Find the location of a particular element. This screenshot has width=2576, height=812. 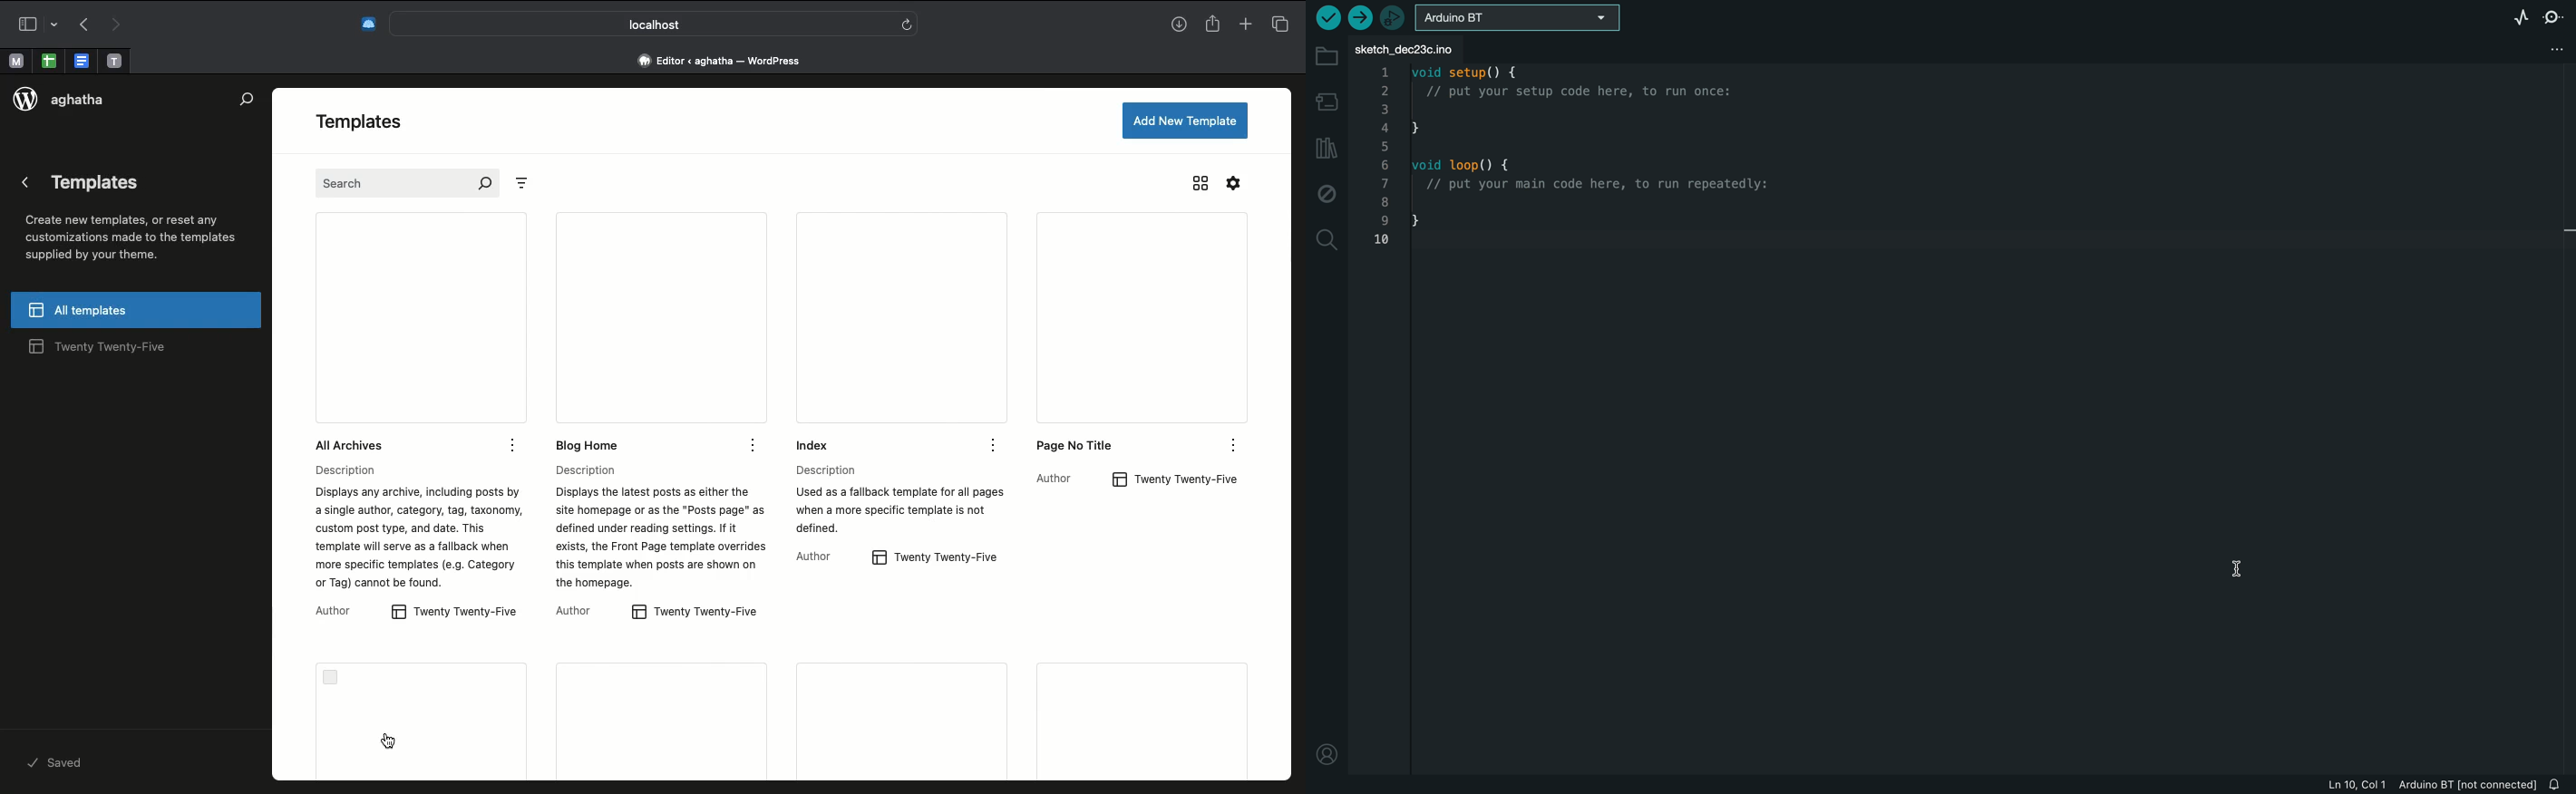

open tab is located at coordinates (114, 62).